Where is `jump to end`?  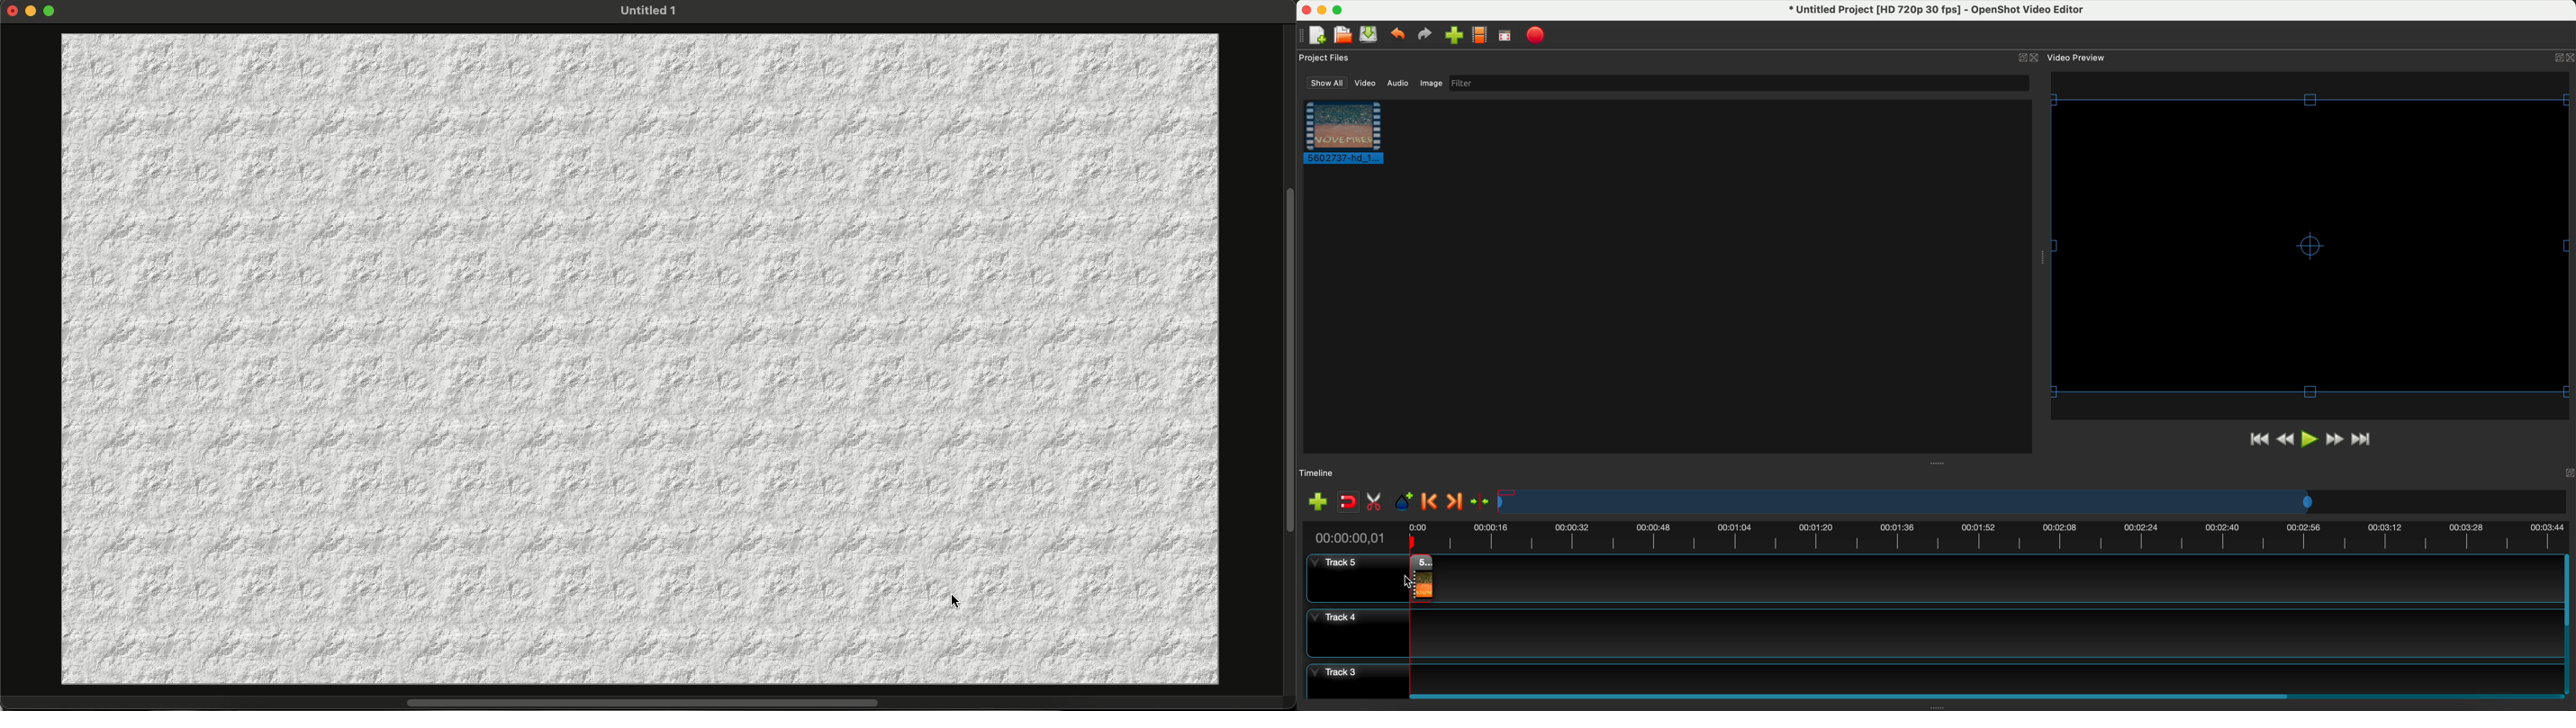 jump to end is located at coordinates (2368, 441).